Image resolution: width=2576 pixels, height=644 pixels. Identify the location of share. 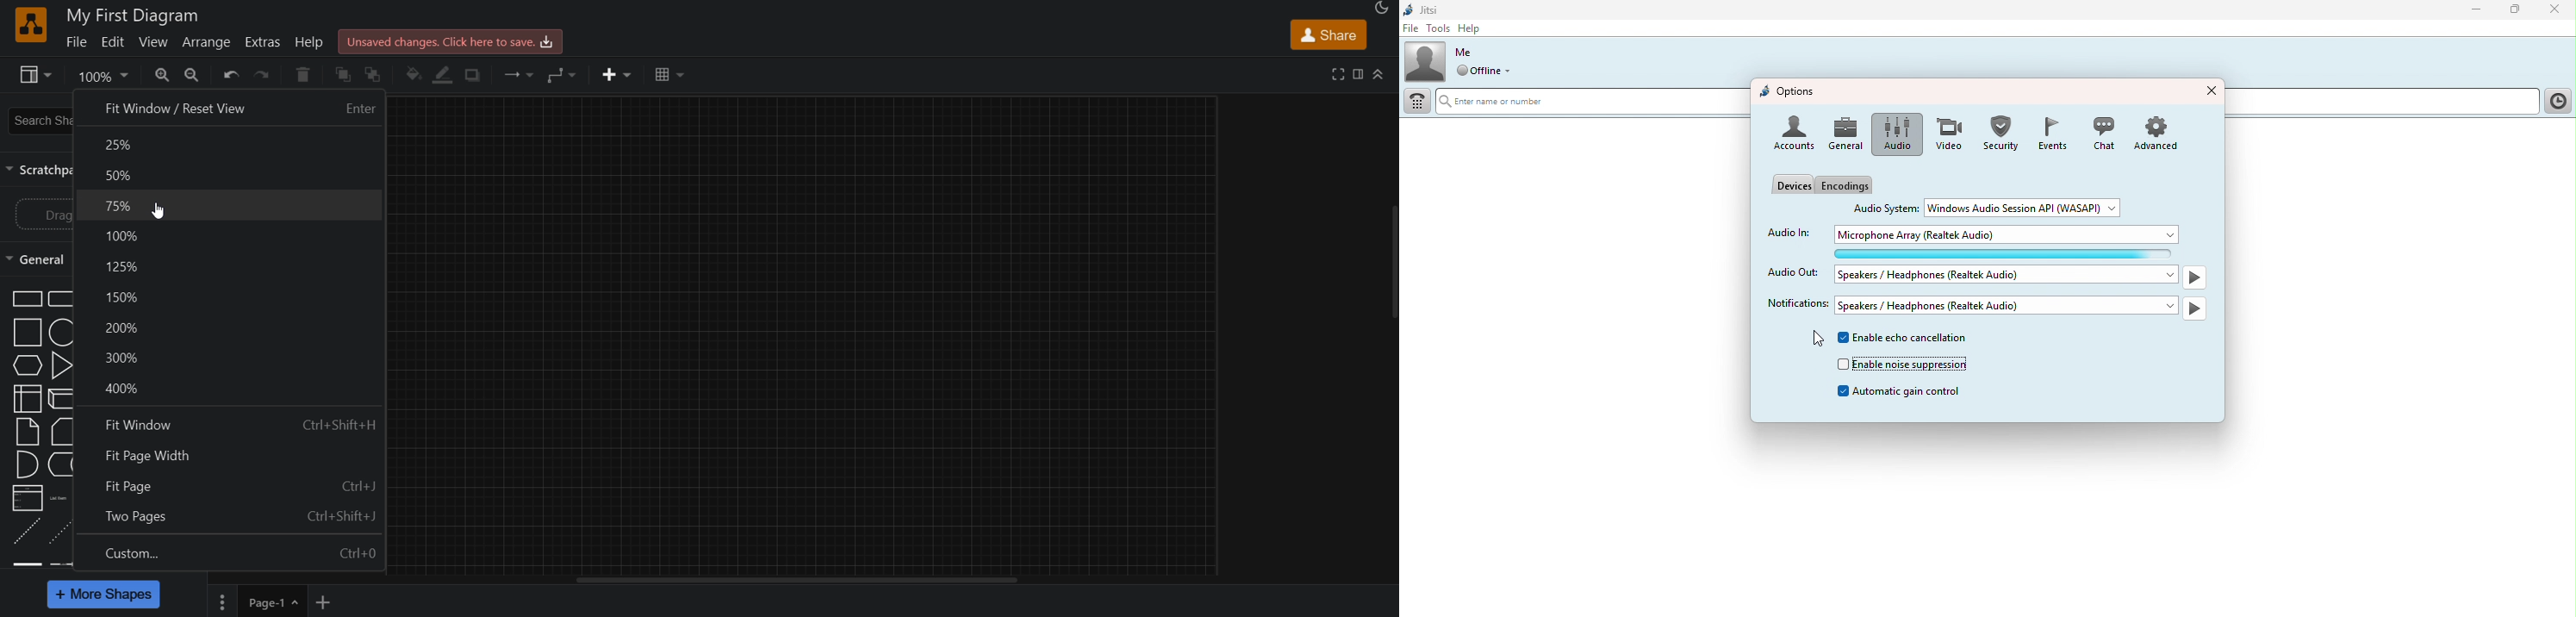
(1329, 34).